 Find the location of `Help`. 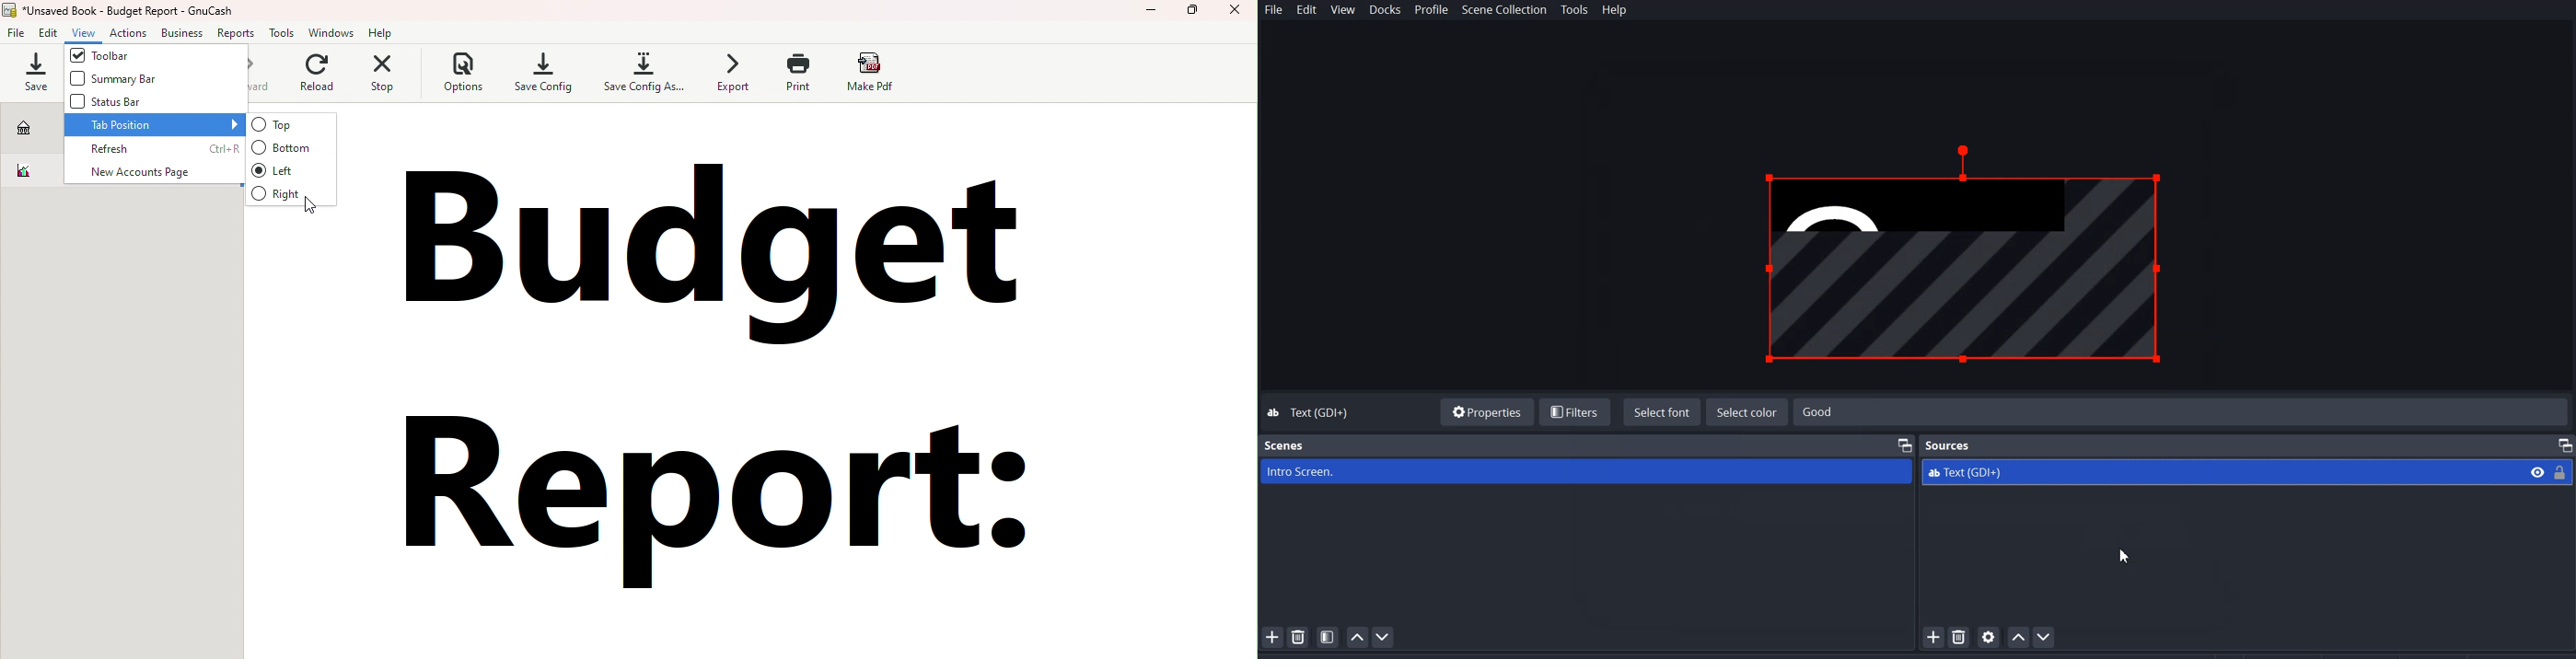

Help is located at coordinates (1614, 11).